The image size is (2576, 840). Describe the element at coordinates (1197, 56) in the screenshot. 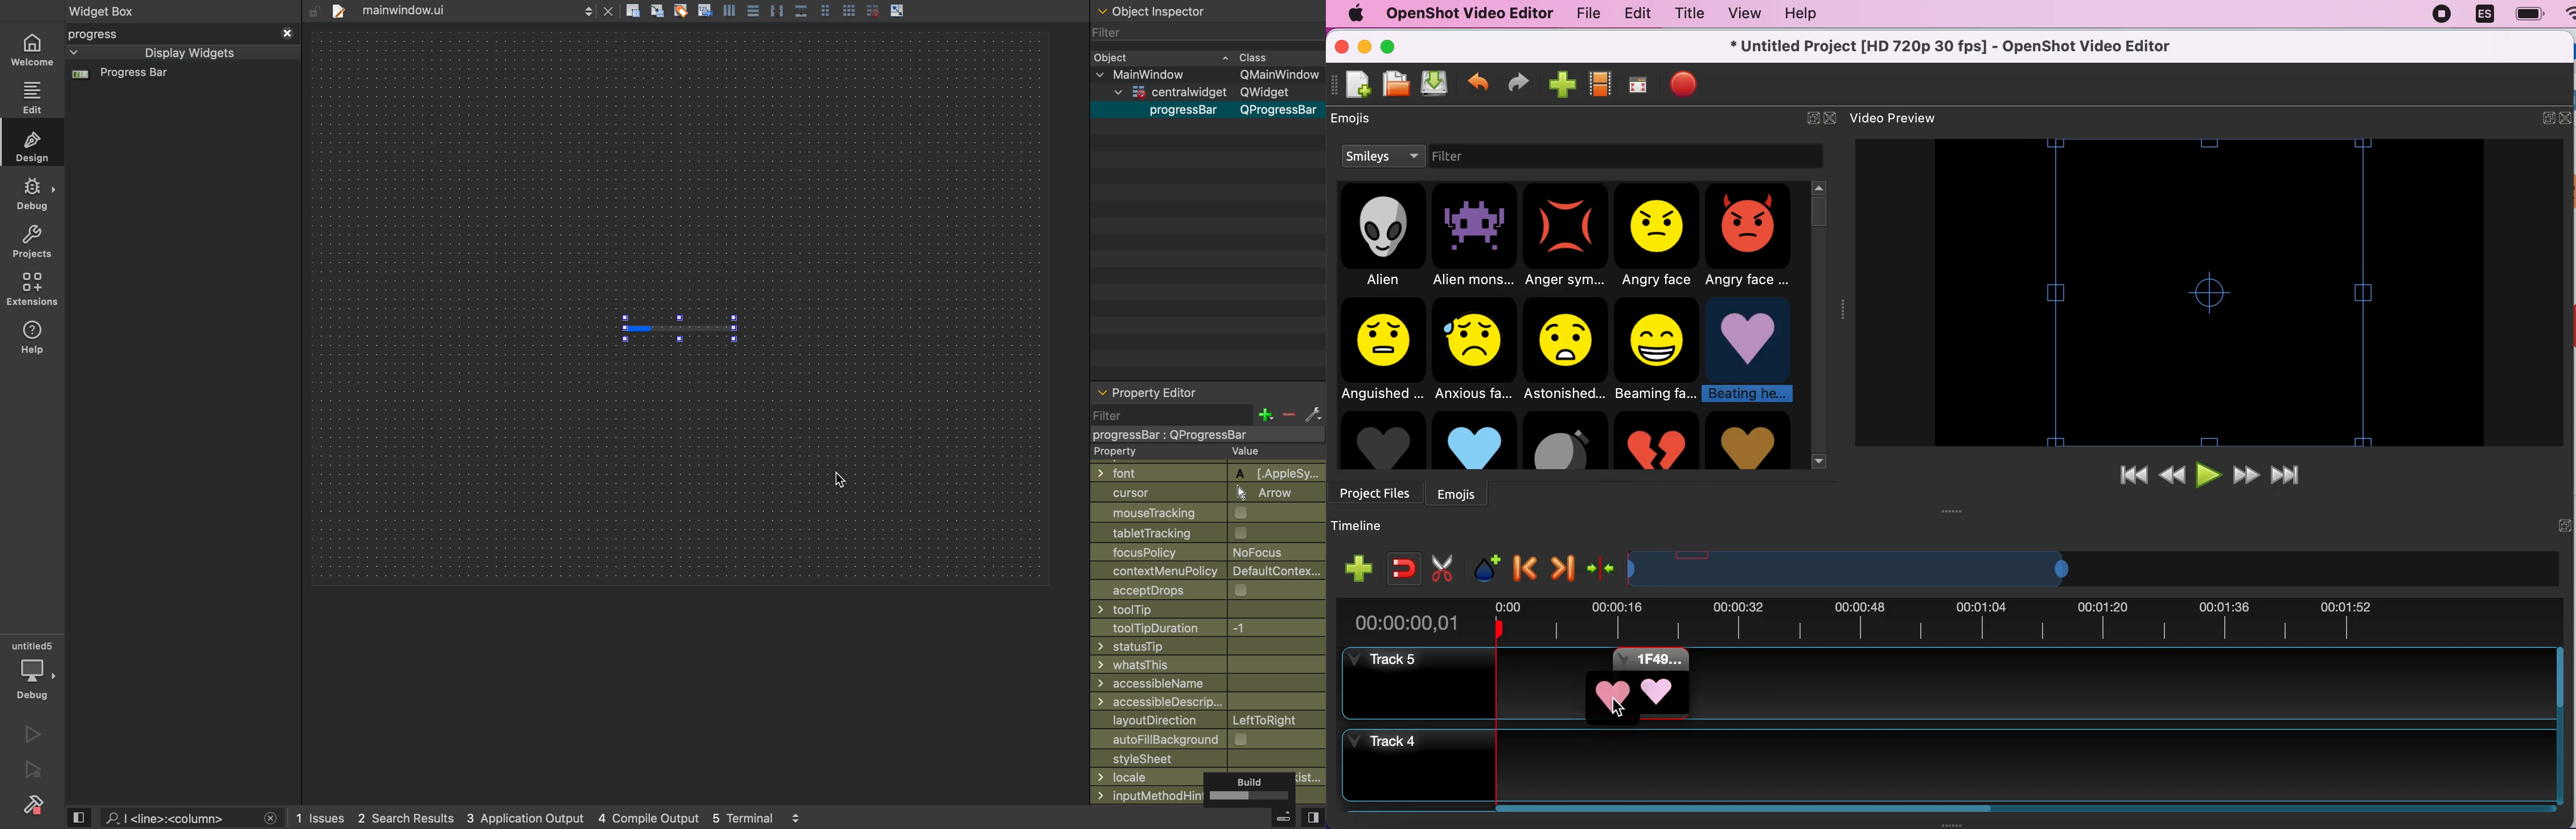

I see `object` at that location.